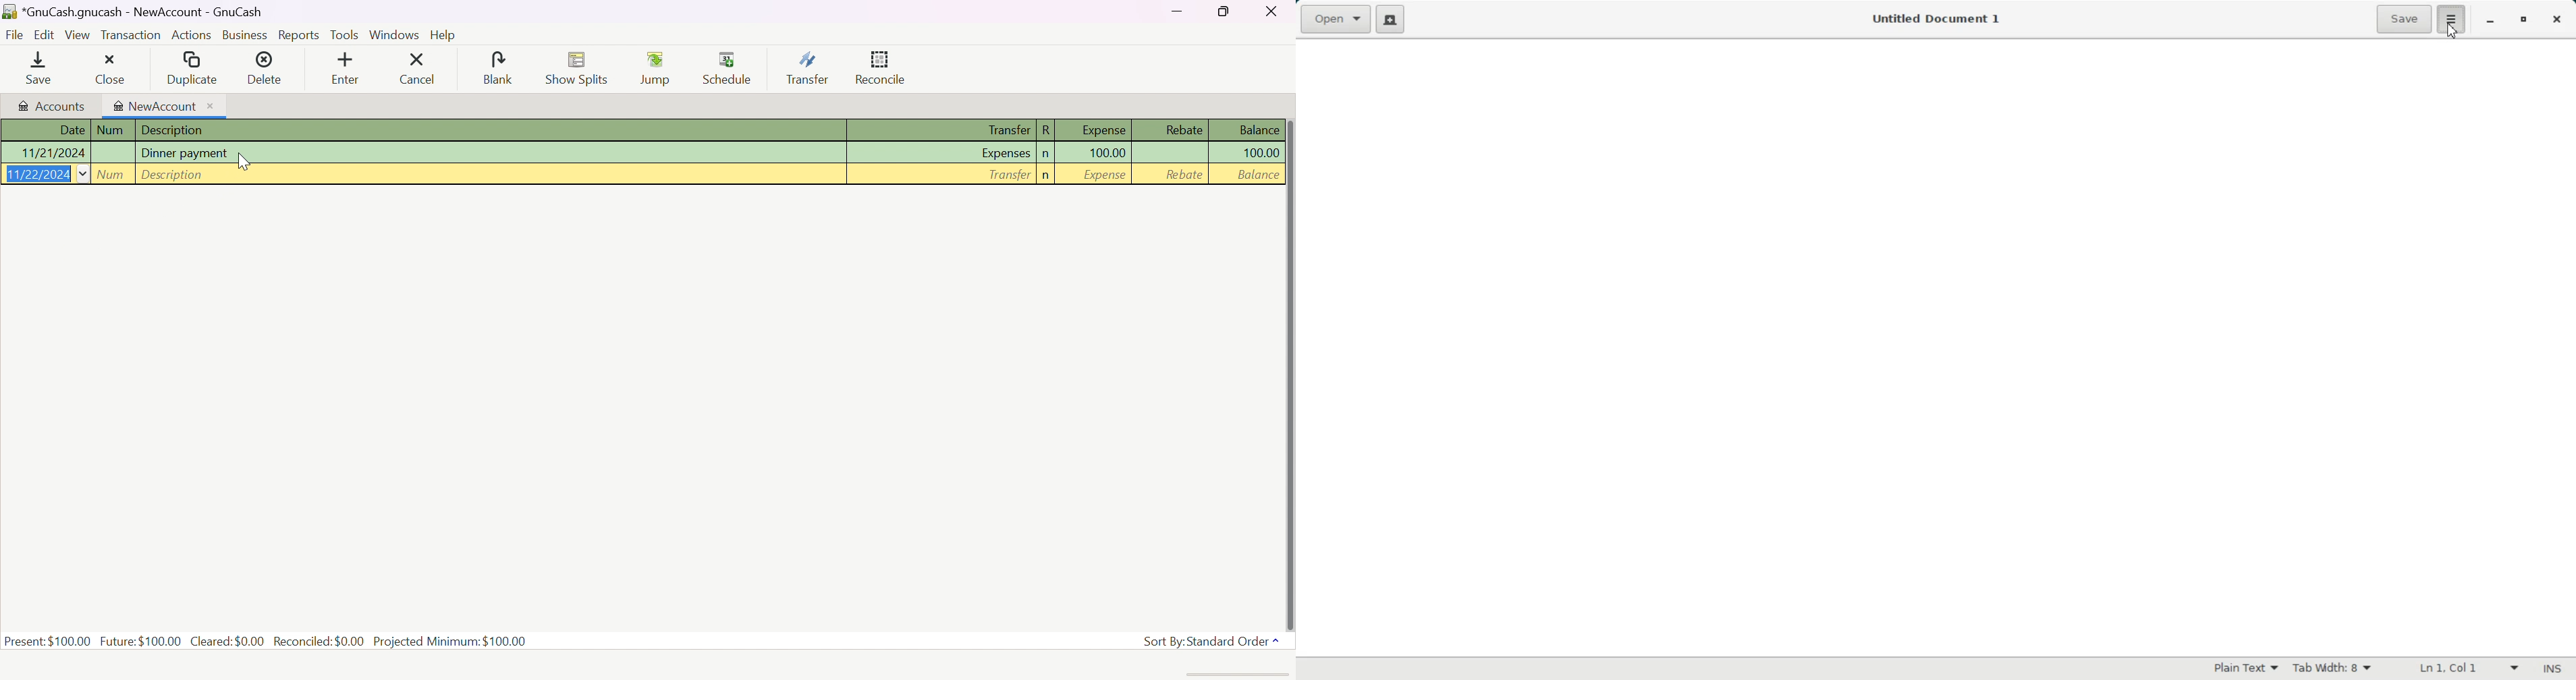 Image resolution: width=2576 pixels, height=700 pixels. Describe the element at coordinates (1009, 175) in the screenshot. I see `Transfer` at that location.